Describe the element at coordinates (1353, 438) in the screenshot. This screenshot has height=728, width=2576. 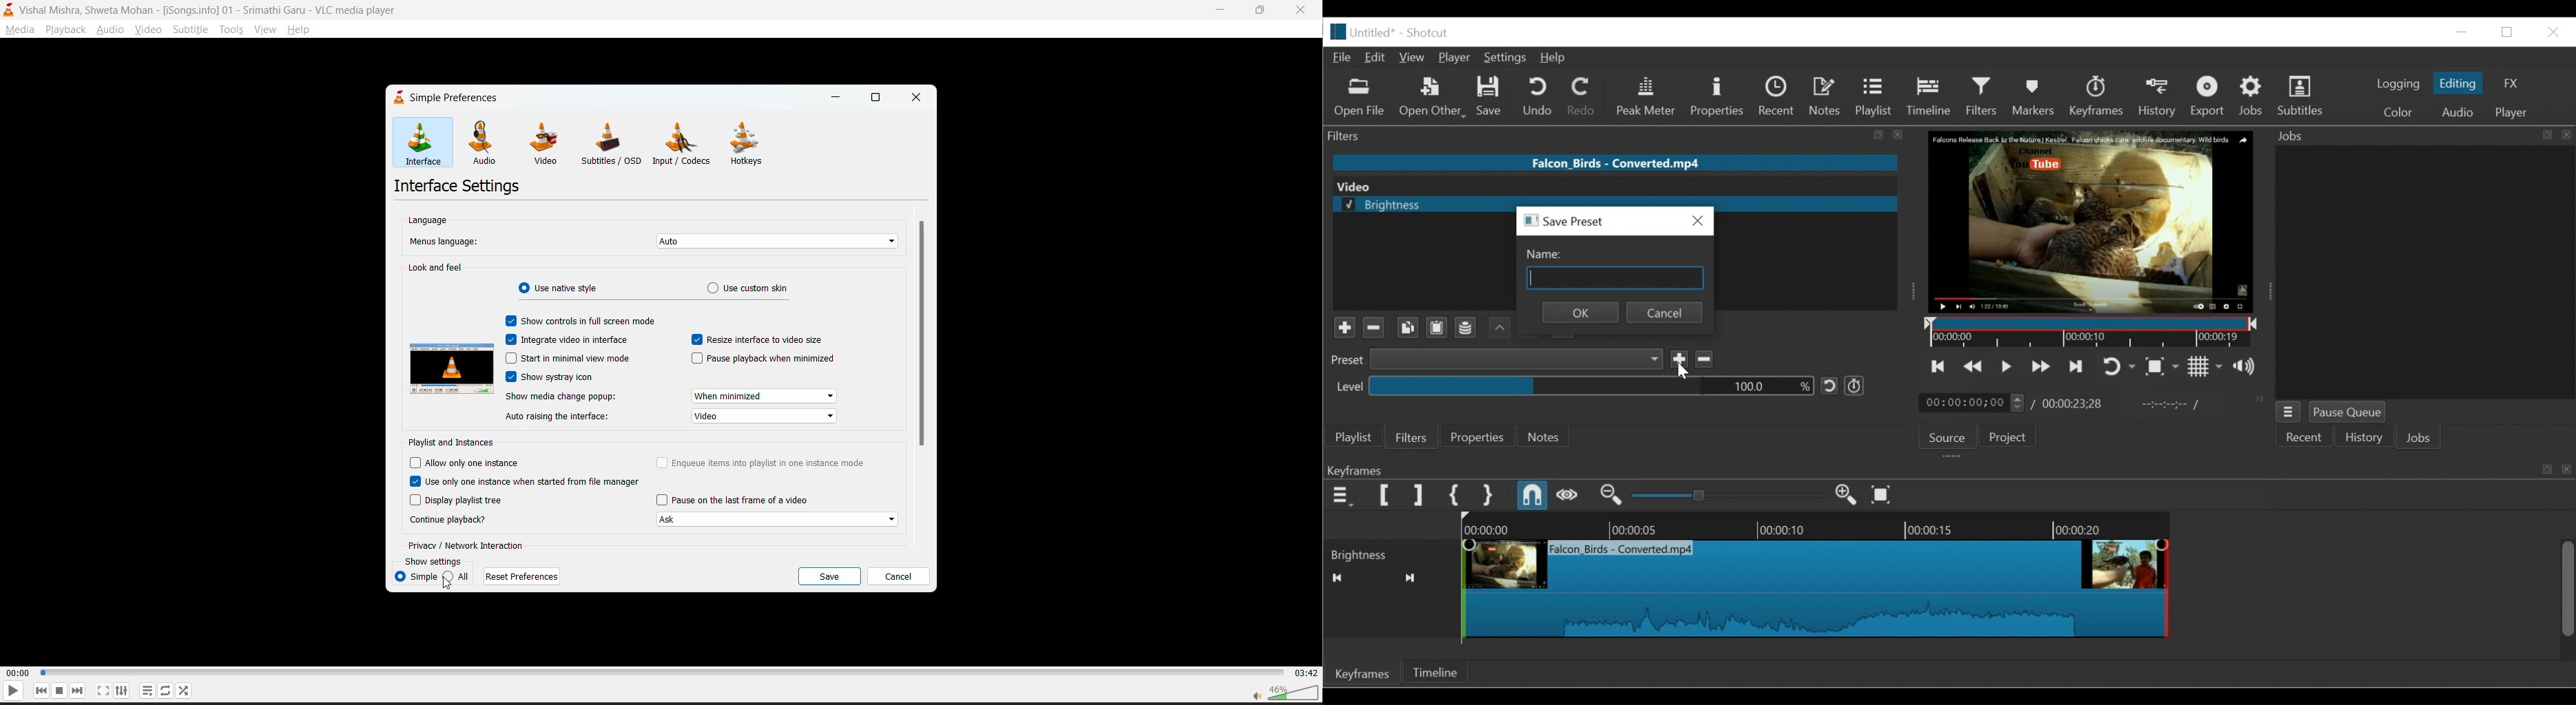
I see `Playlist menu` at that location.